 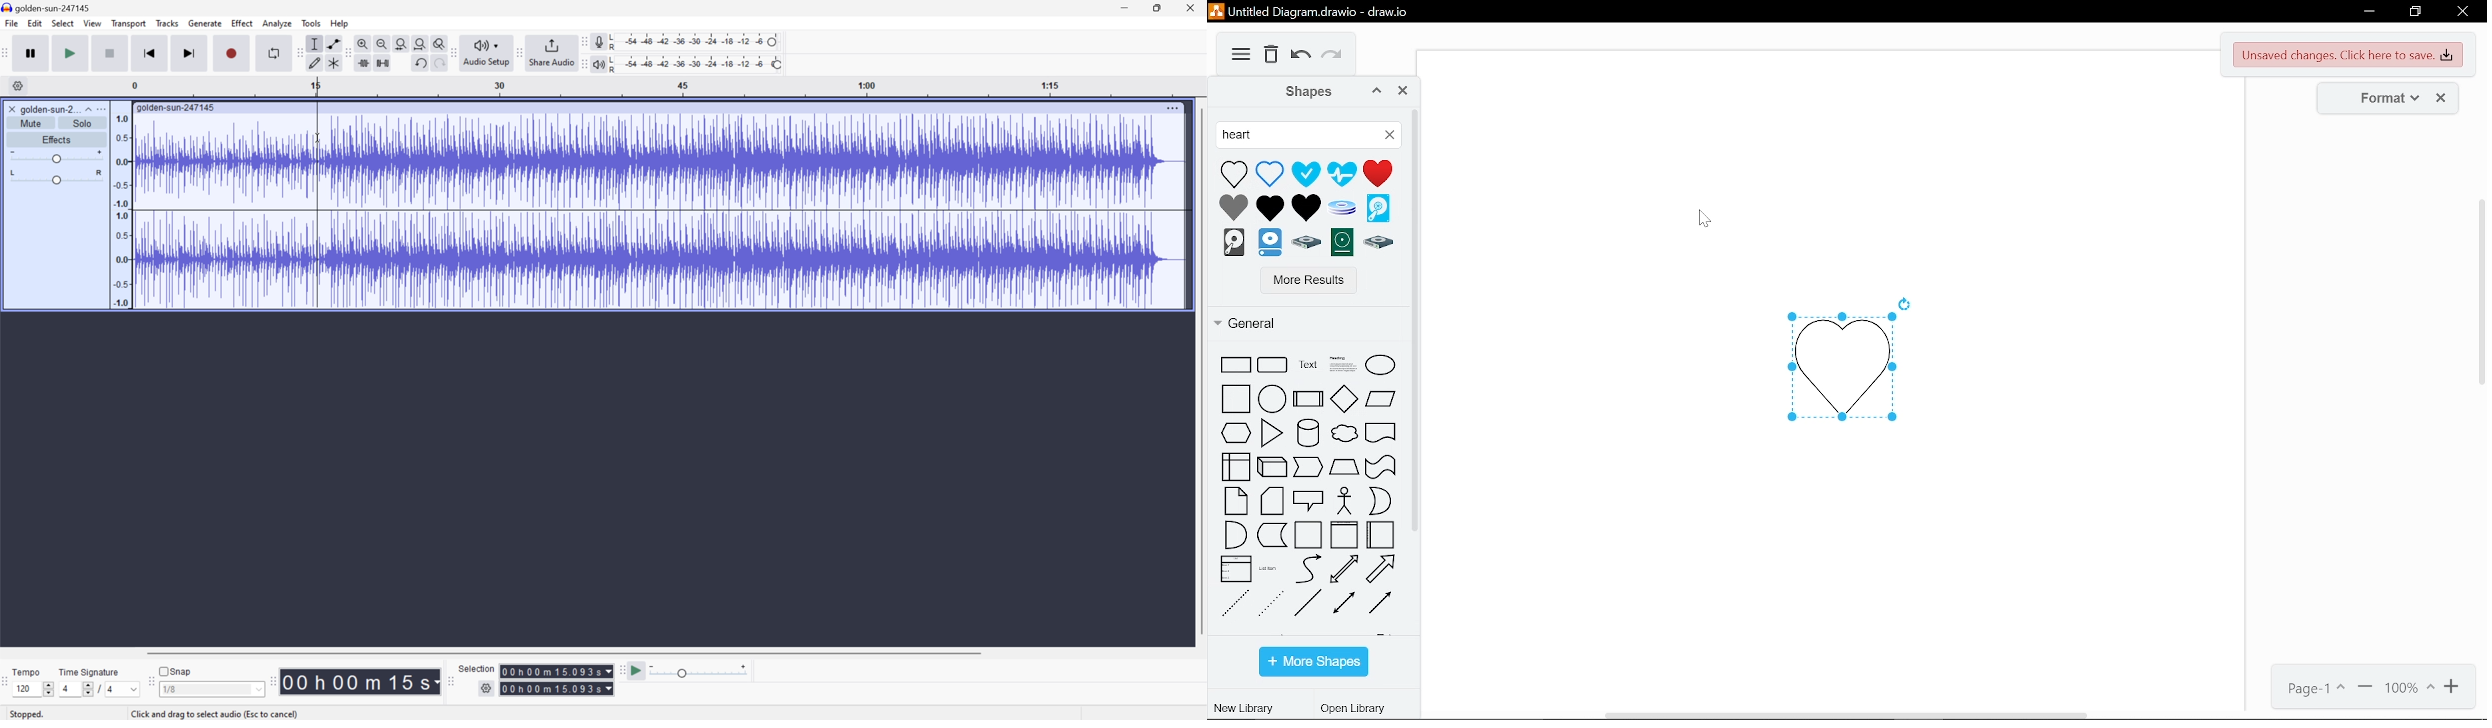 What do you see at coordinates (1343, 603) in the screenshot?
I see `bidirectional connector` at bounding box center [1343, 603].